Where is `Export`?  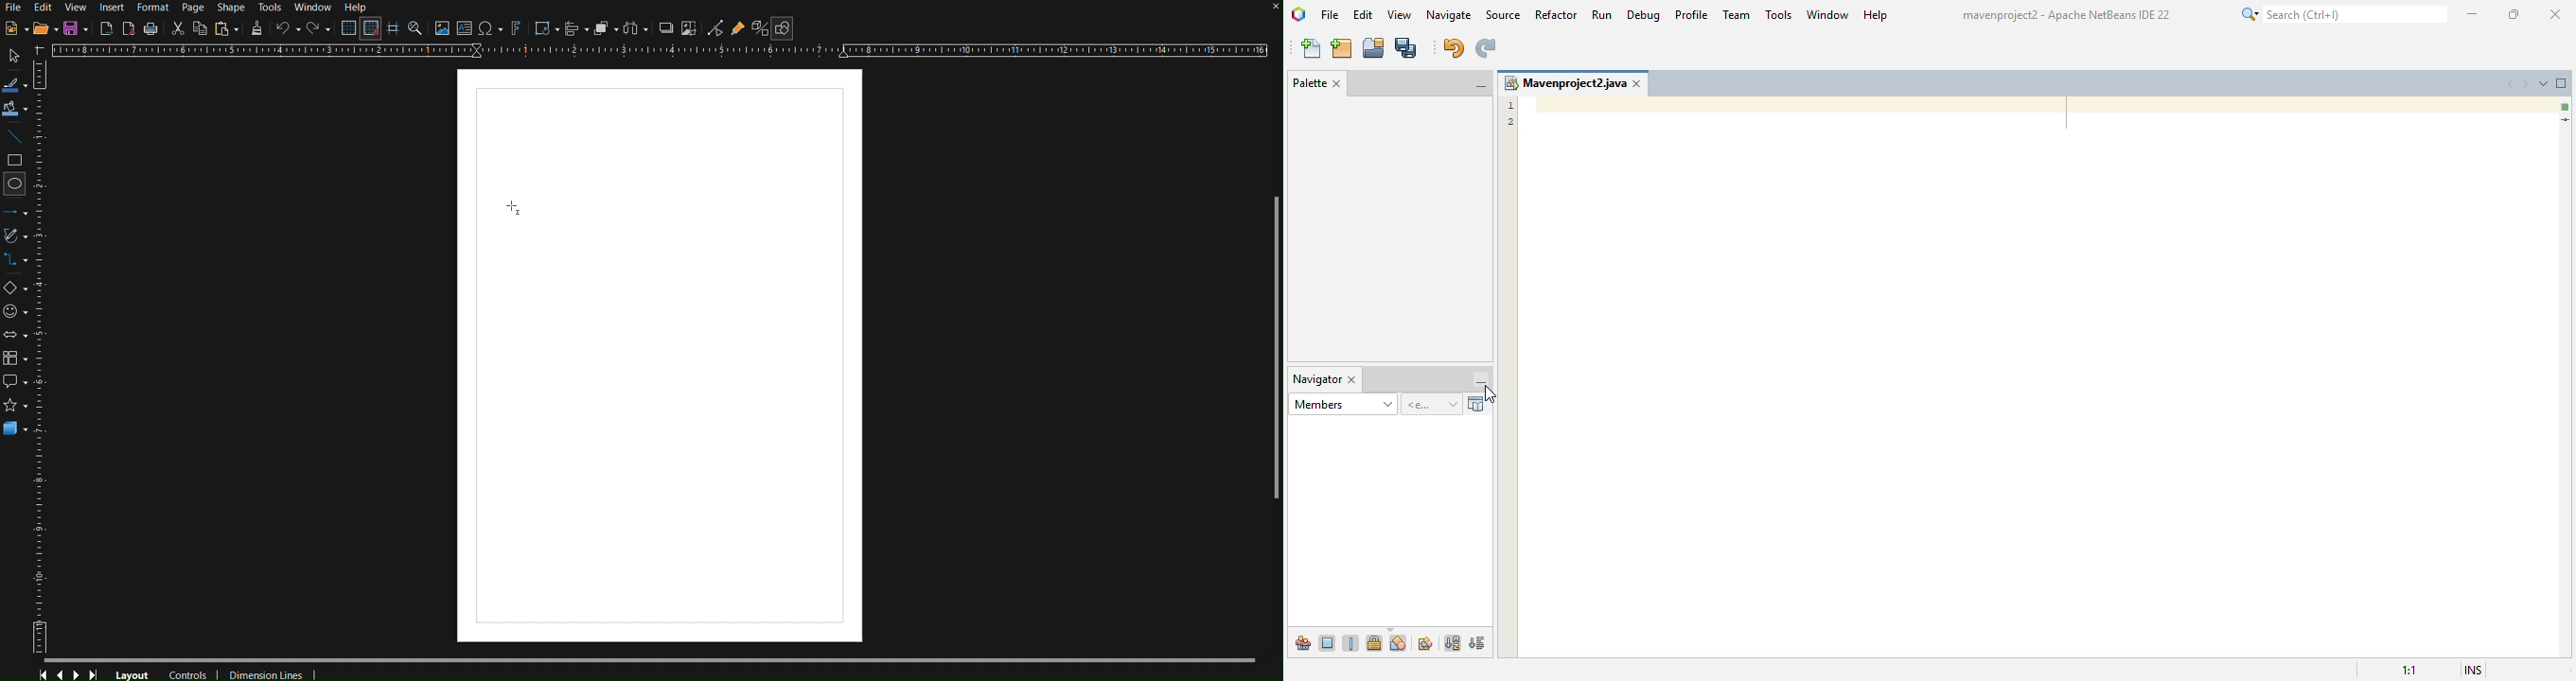 Export is located at coordinates (107, 27).